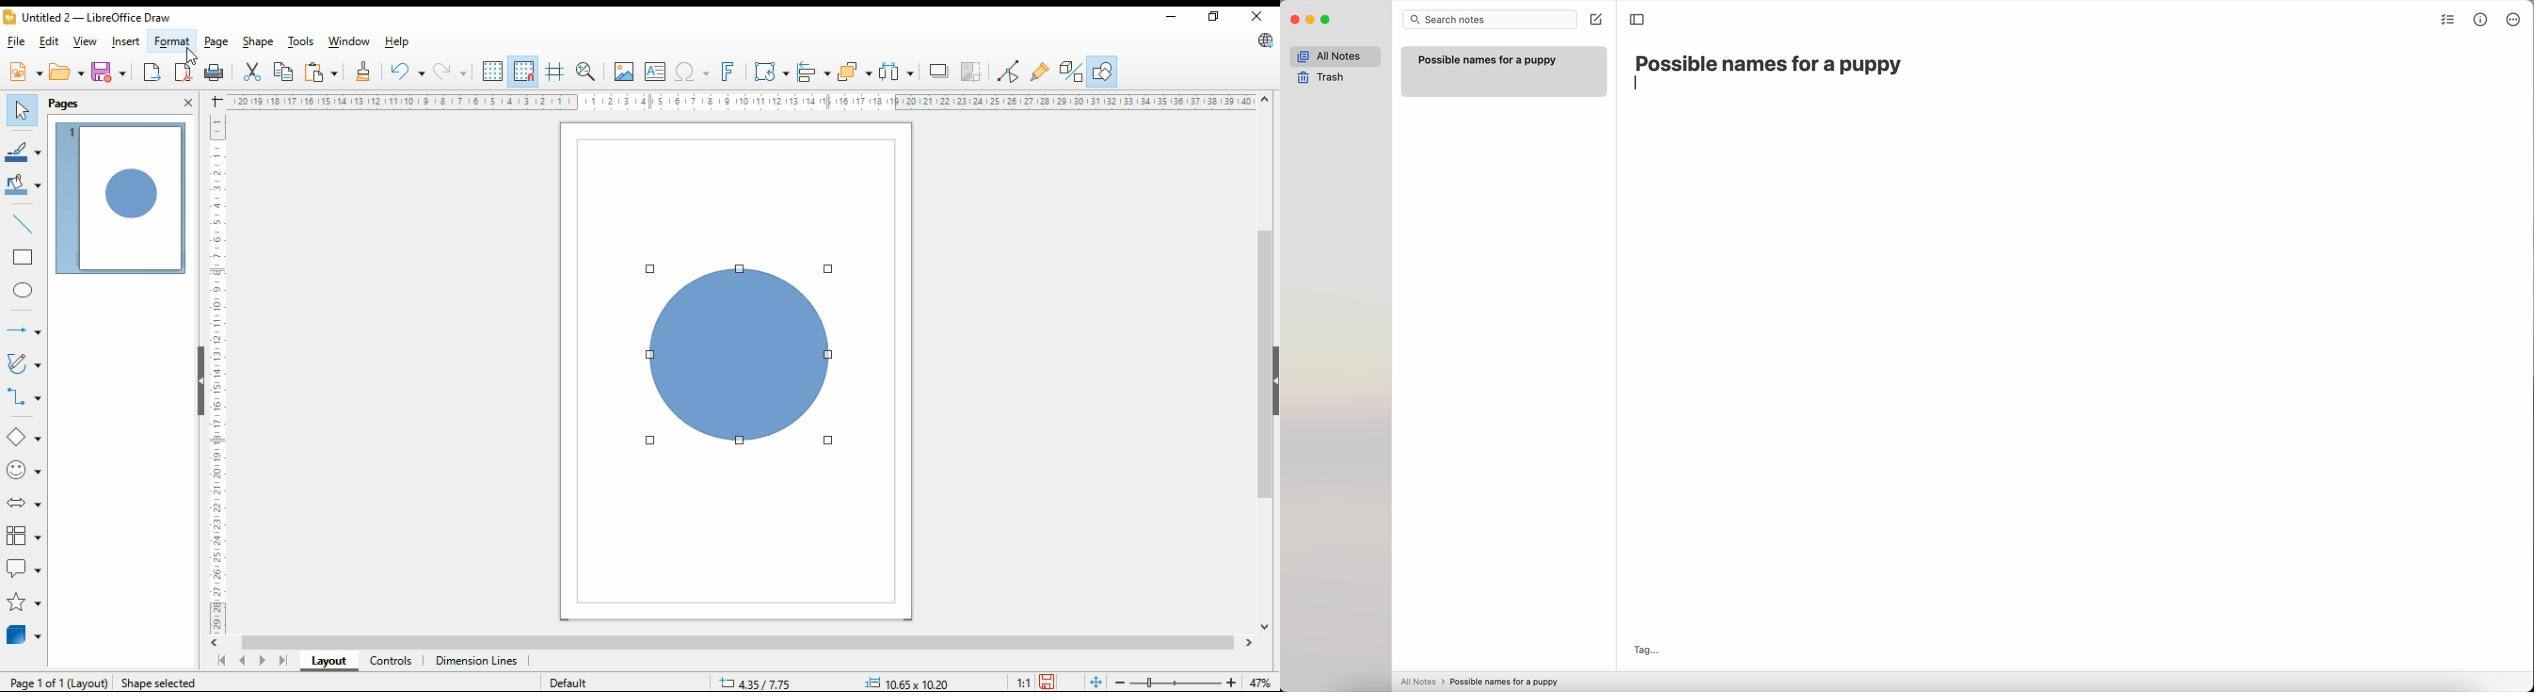  What do you see at coordinates (328, 661) in the screenshot?
I see `layout` at bounding box center [328, 661].